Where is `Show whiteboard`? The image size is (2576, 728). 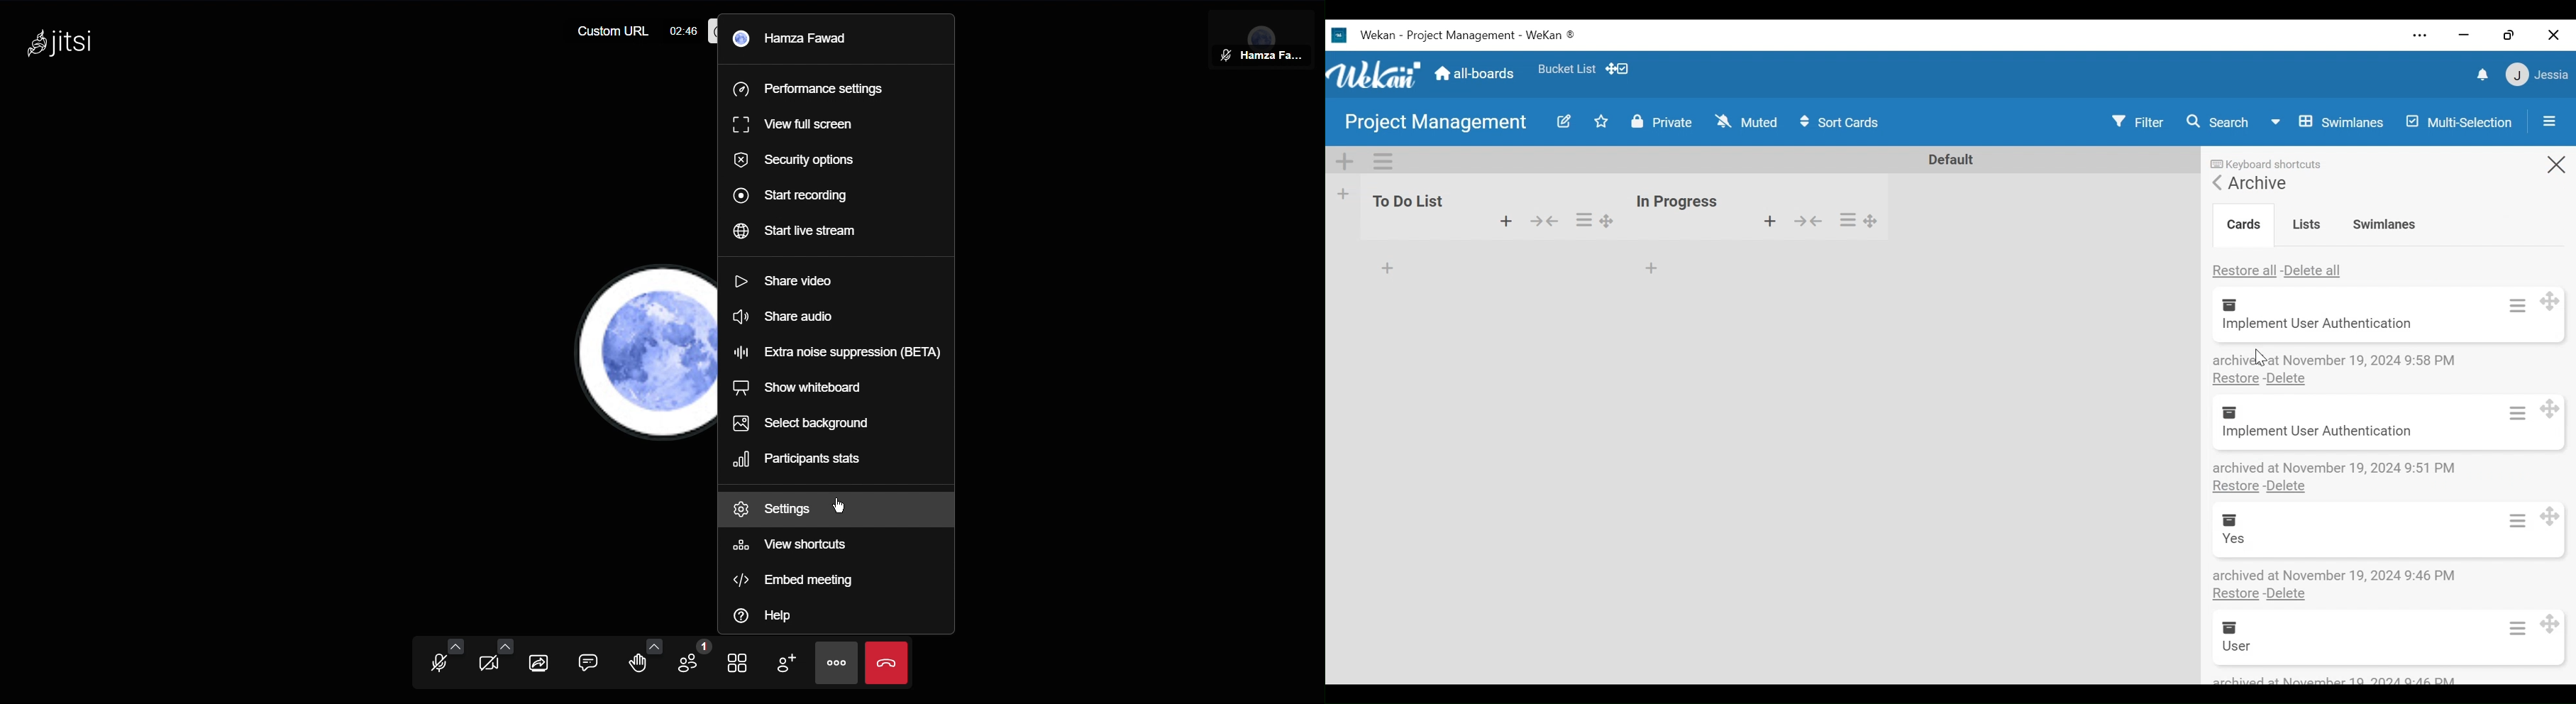
Show whiteboard is located at coordinates (806, 387).